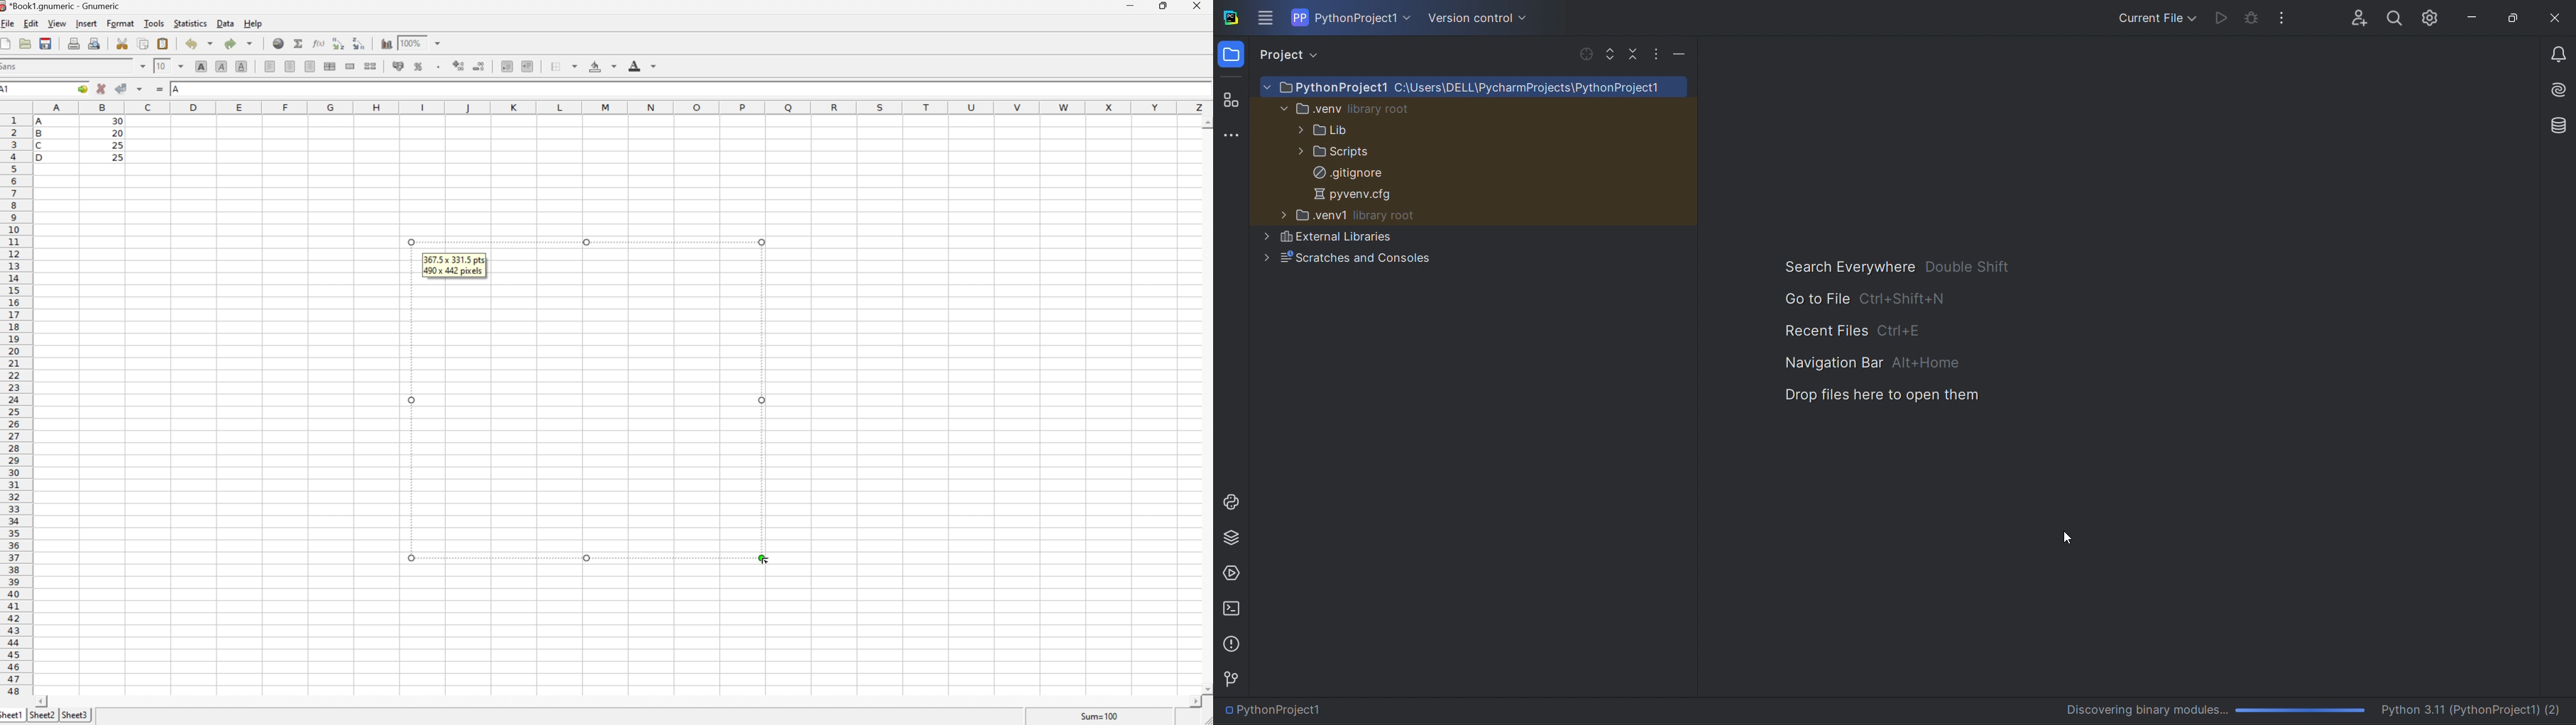 This screenshot has height=728, width=2576. Describe the element at coordinates (42, 135) in the screenshot. I see `B` at that location.